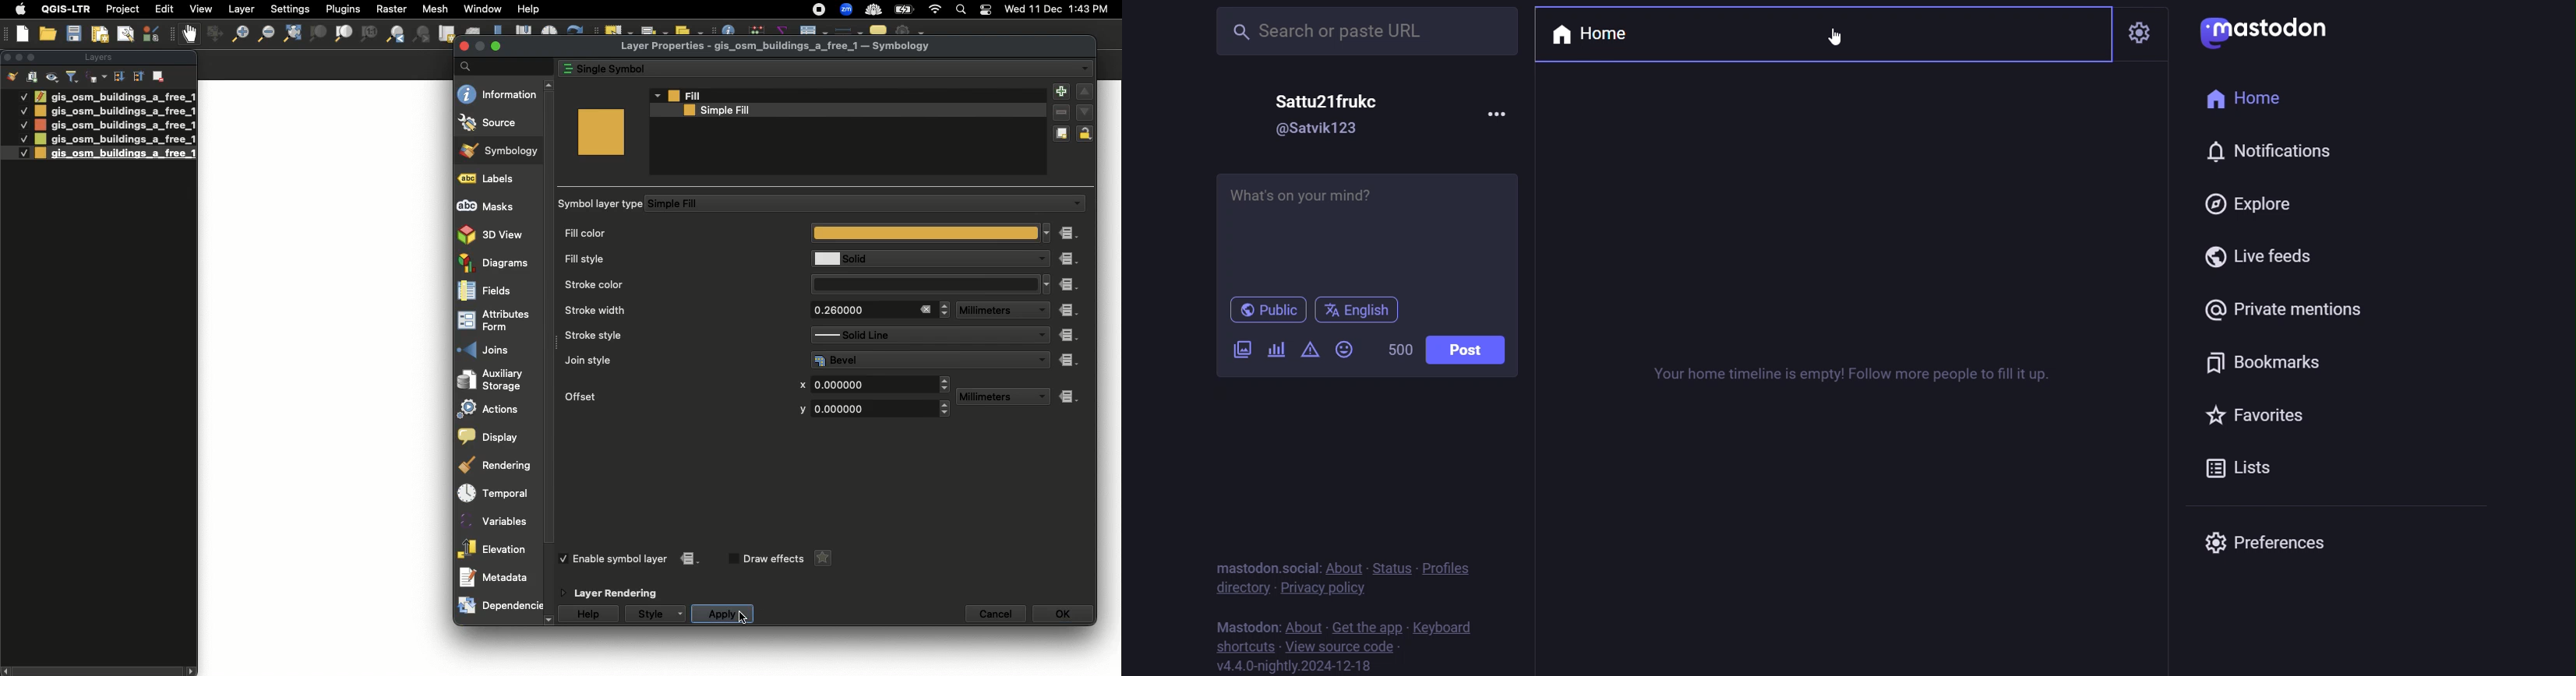  What do you see at coordinates (1390, 567) in the screenshot?
I see `status` at bounding box center [1390, 567].